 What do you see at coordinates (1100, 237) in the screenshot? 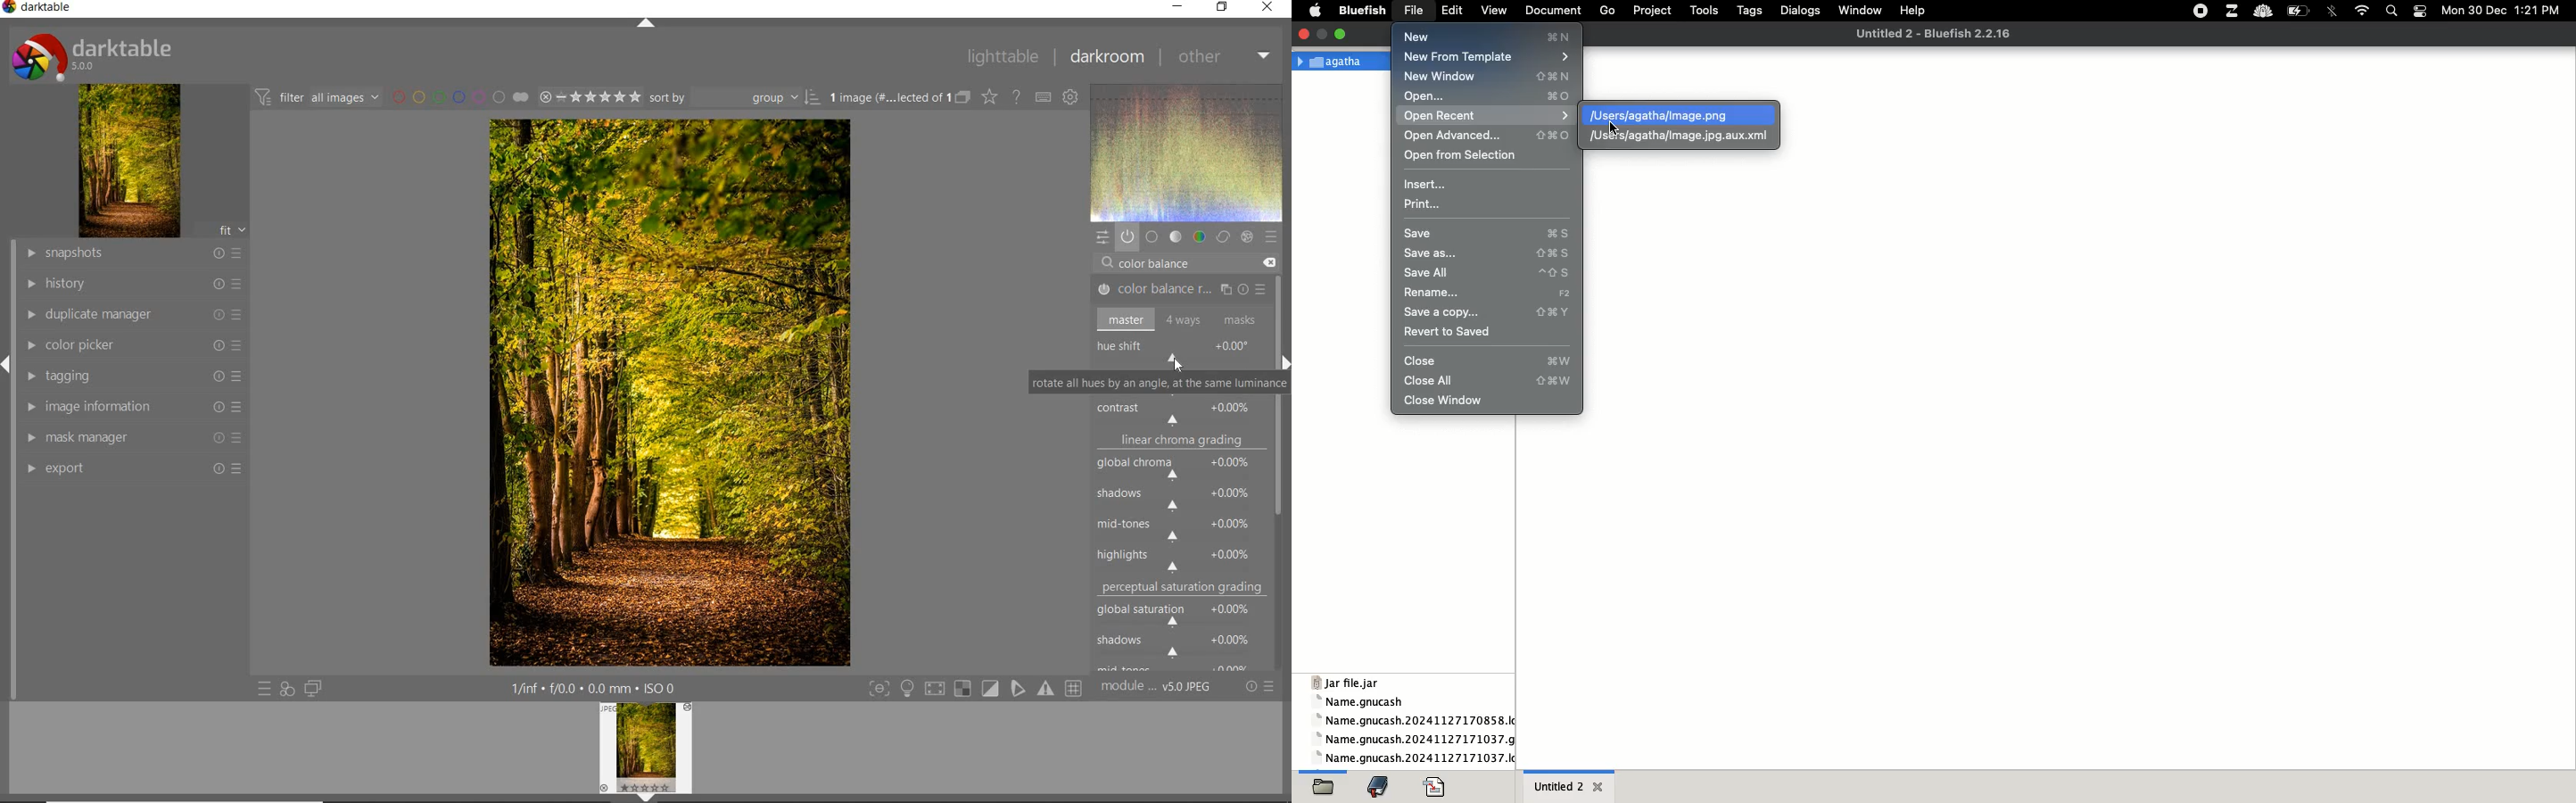
I see `quick access panel` at bounding box center [1100, 237].